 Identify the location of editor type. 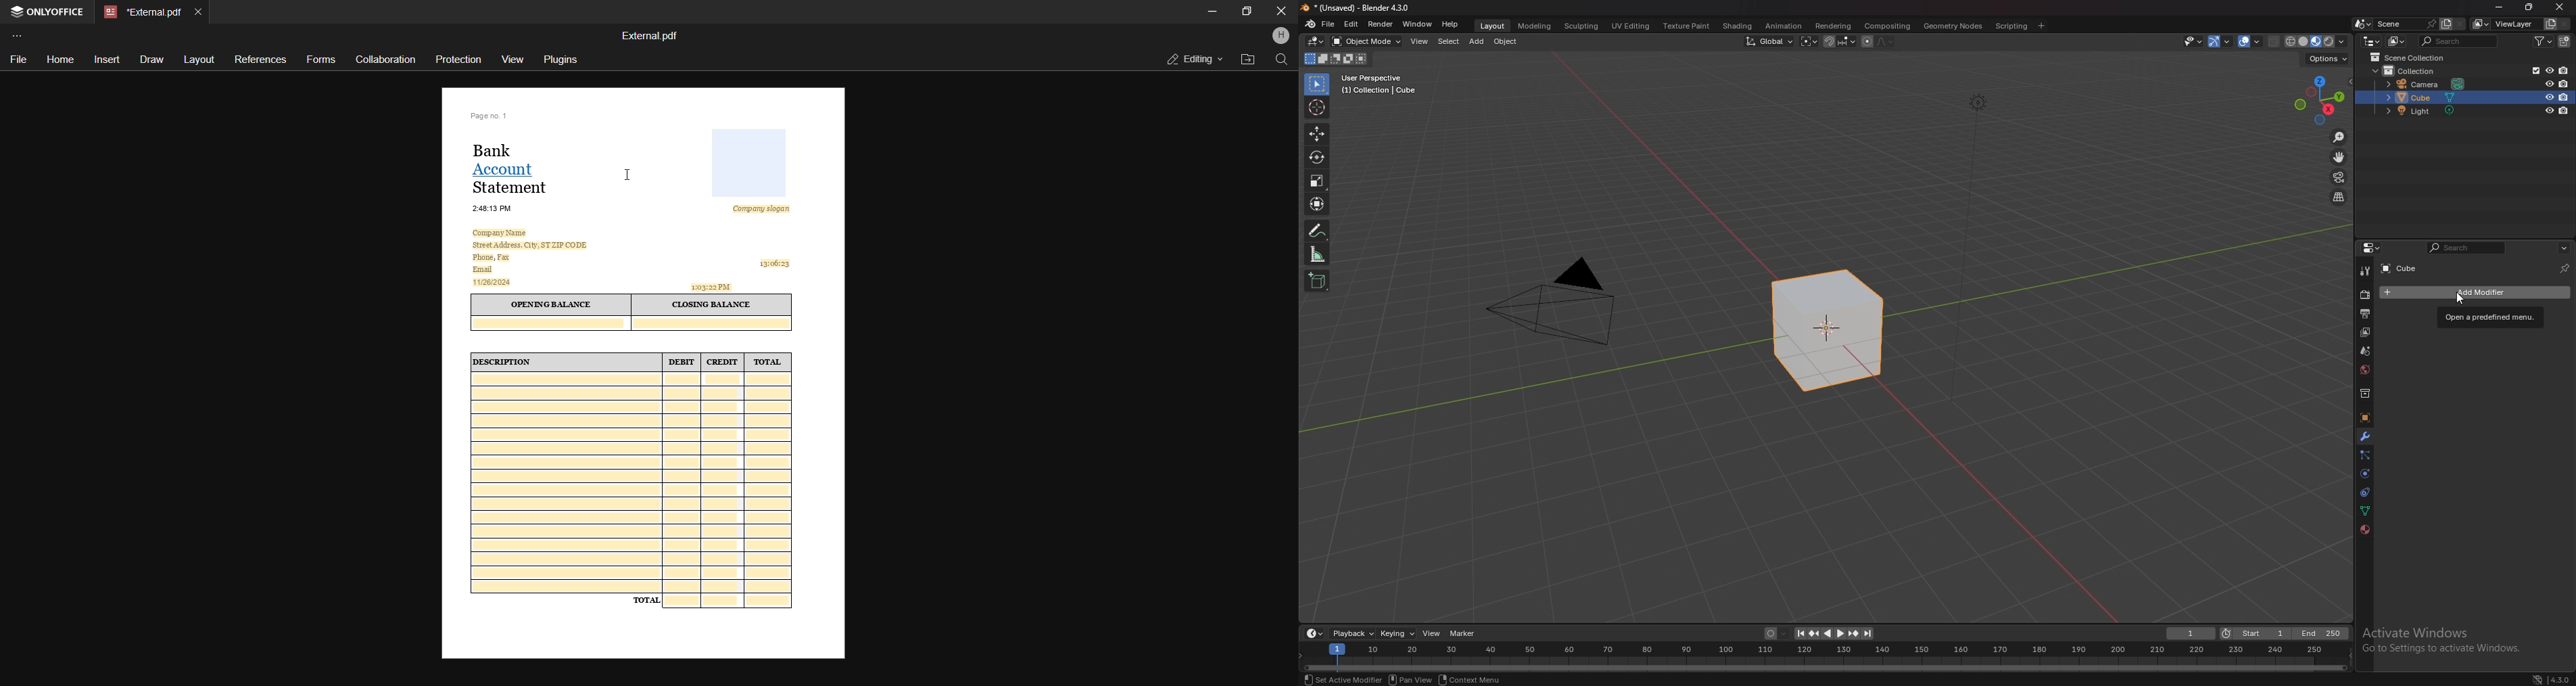
(2373, 248).